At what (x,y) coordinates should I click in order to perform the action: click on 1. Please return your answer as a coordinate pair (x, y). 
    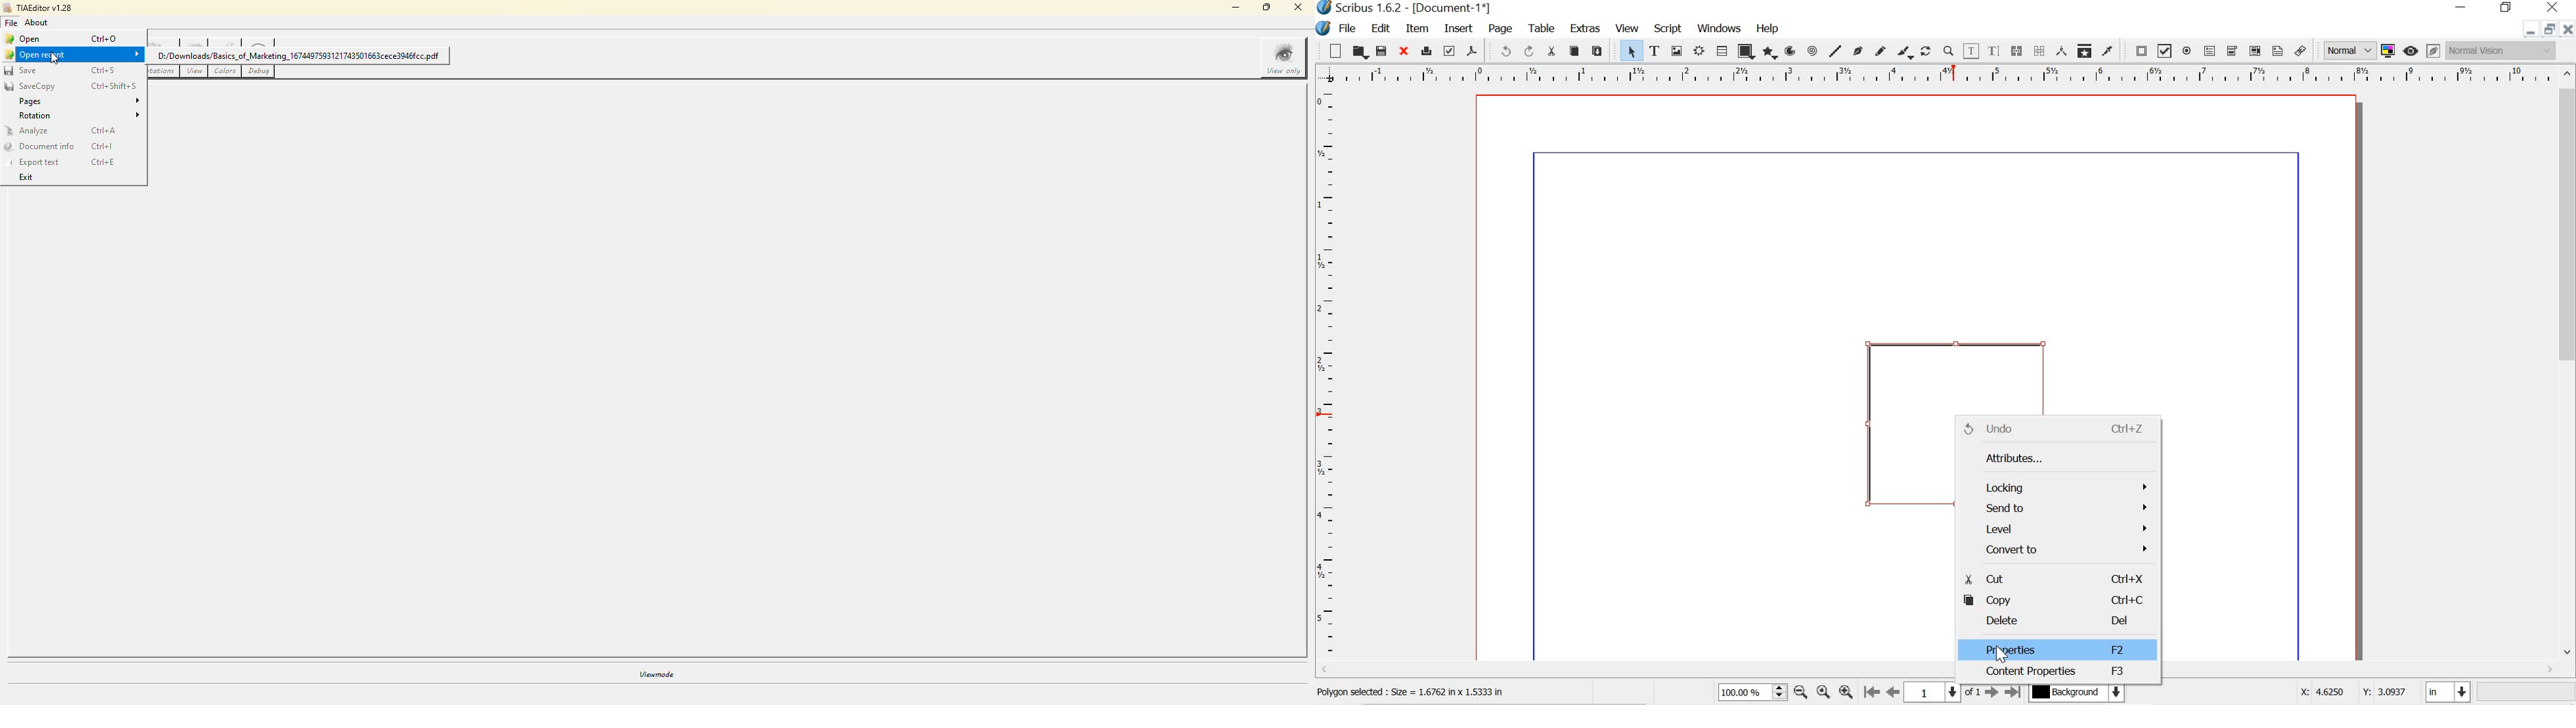
    Looking at the image, I should click on (1933, 691).